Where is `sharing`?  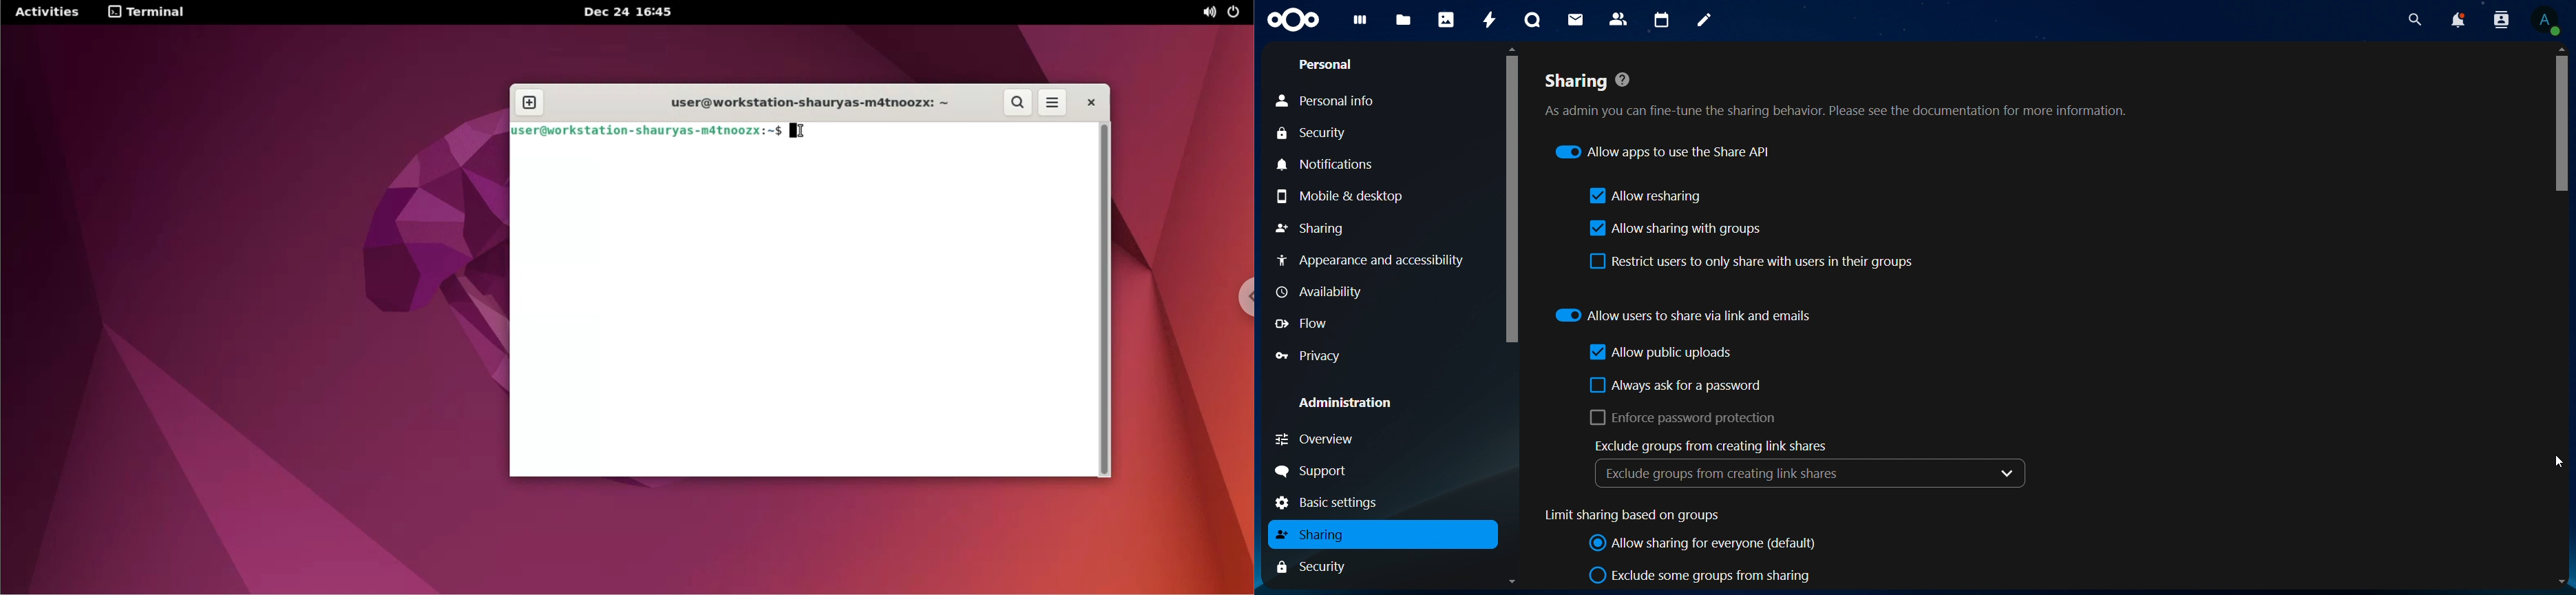 sharing is located at coordinates (1312, 227).